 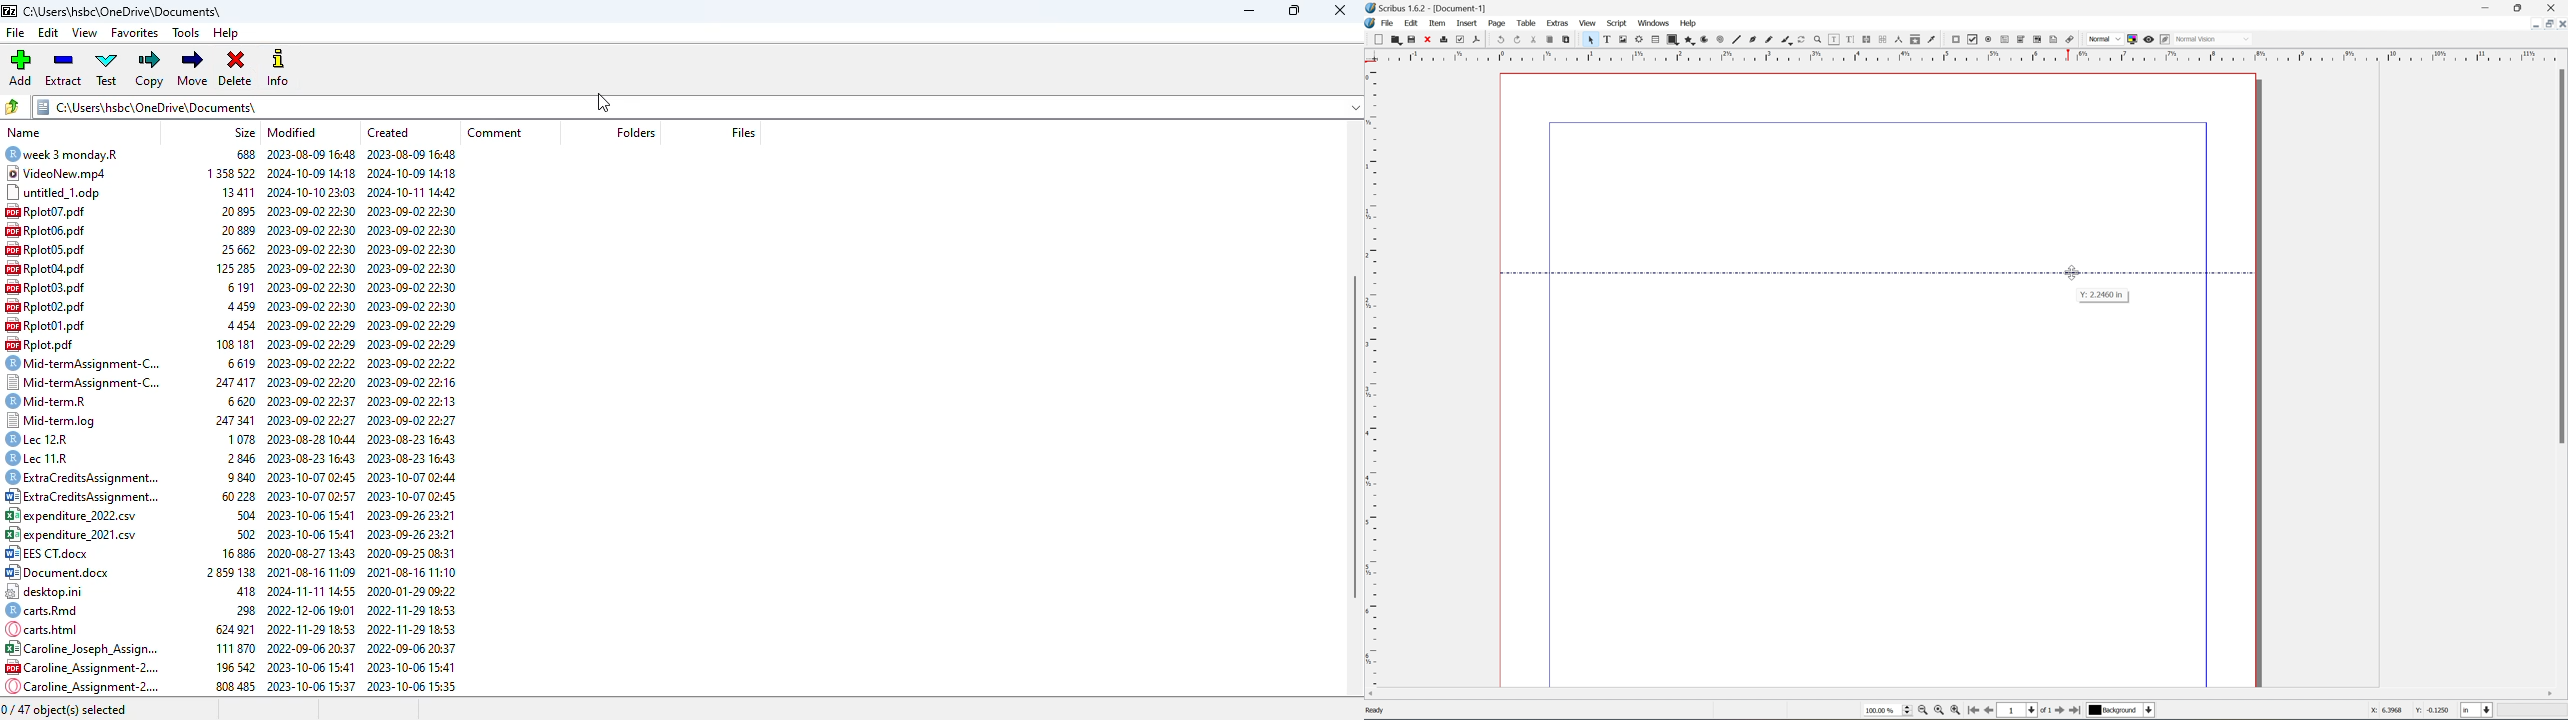 What do you see at coordinates (314, 629) in the screenshot?
I see `2022-11-29 18:53` at bounding box center [314, 629].